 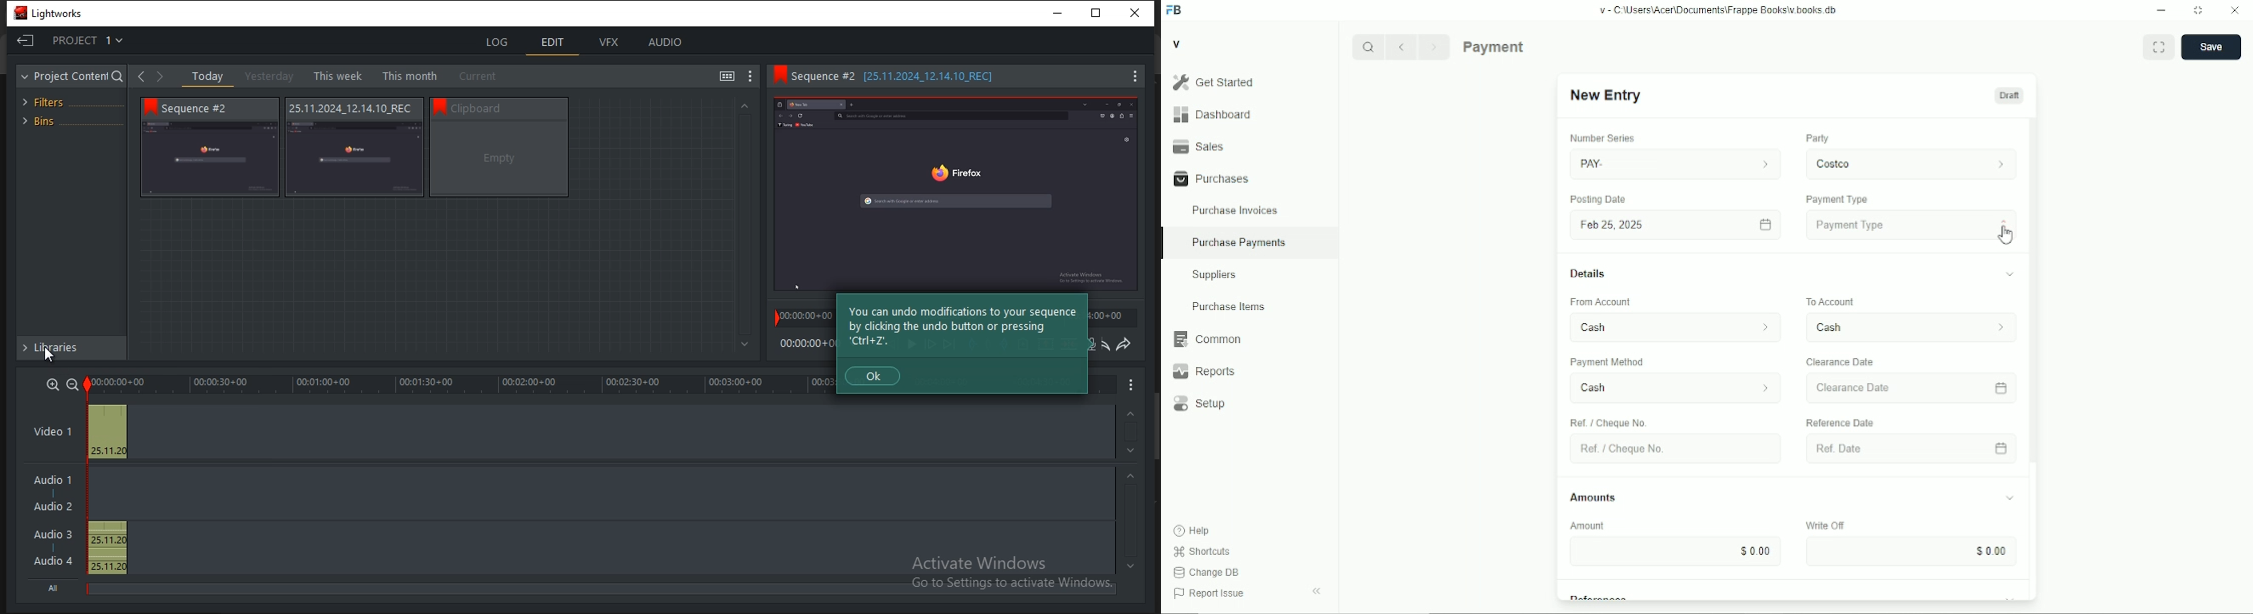 What do you see at coordinates (111, 423) in the screenshot?
I see `Preview thumbnail` at bounding box center [111, 423].